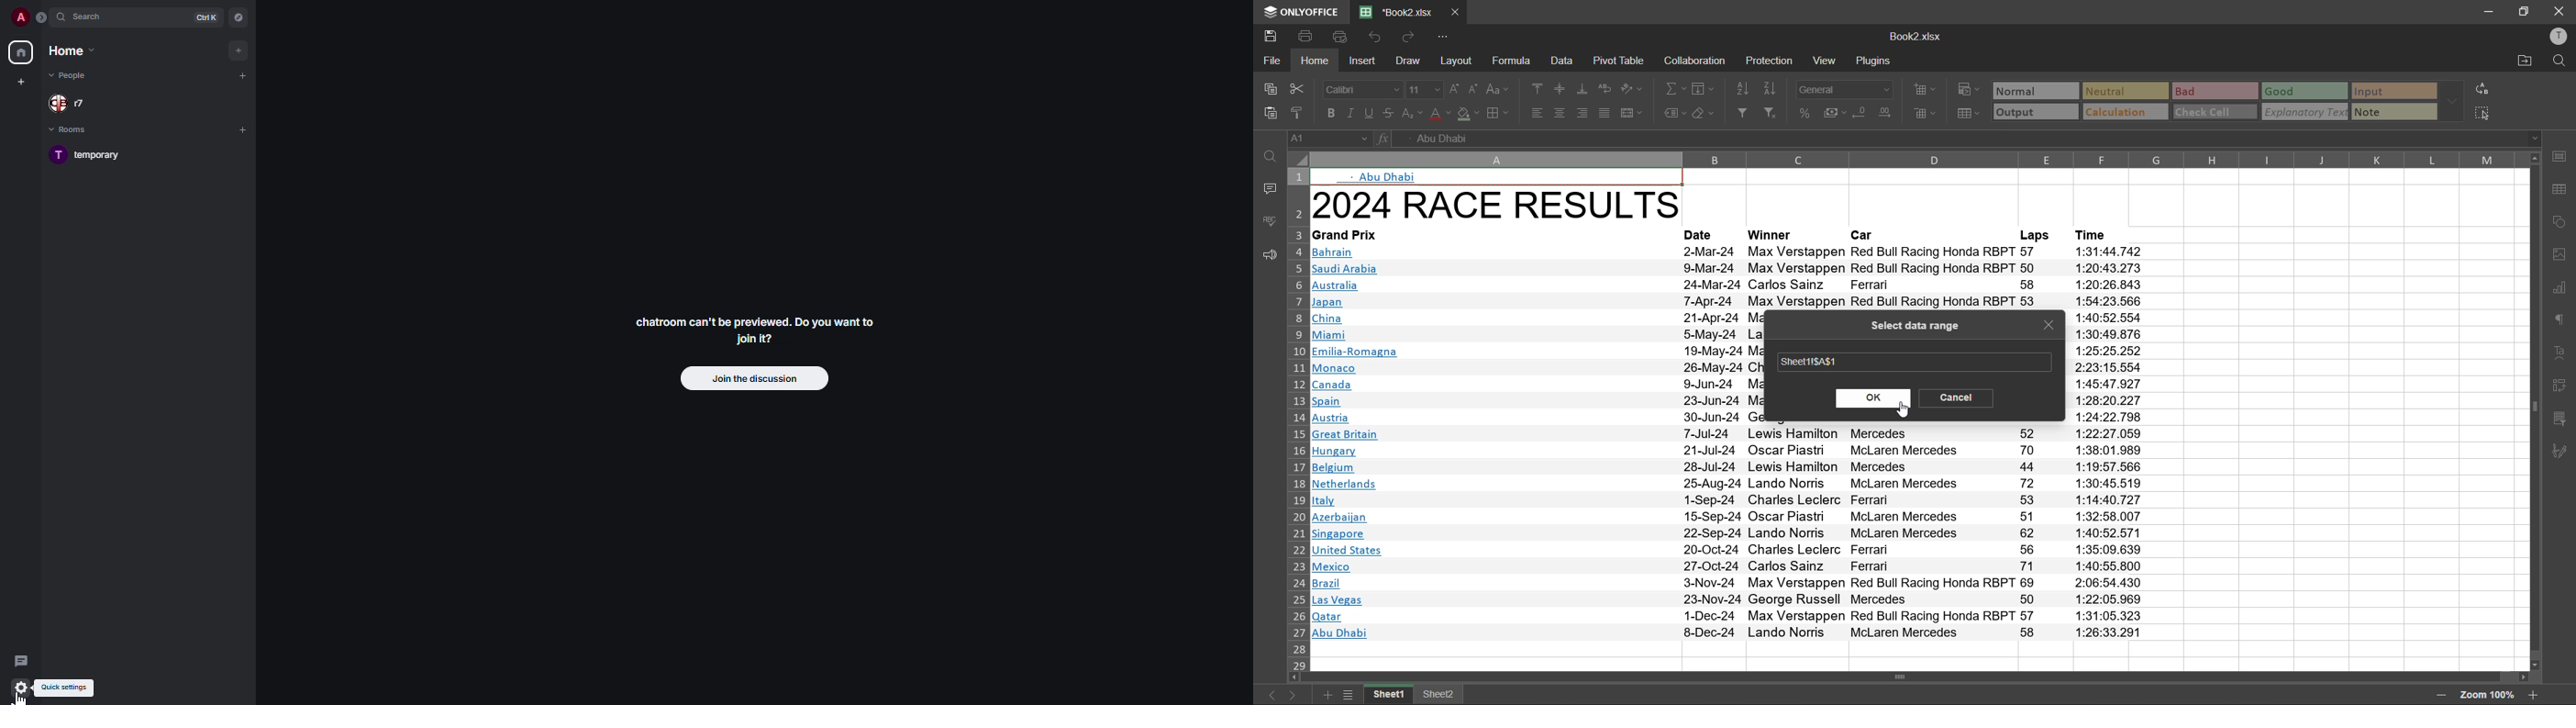 The width and height of the screenshot is (2576, 728). What do you see at coordinates (1499, 89) in the screenshot?
I see `change case` at bounding box center [1499, 89].